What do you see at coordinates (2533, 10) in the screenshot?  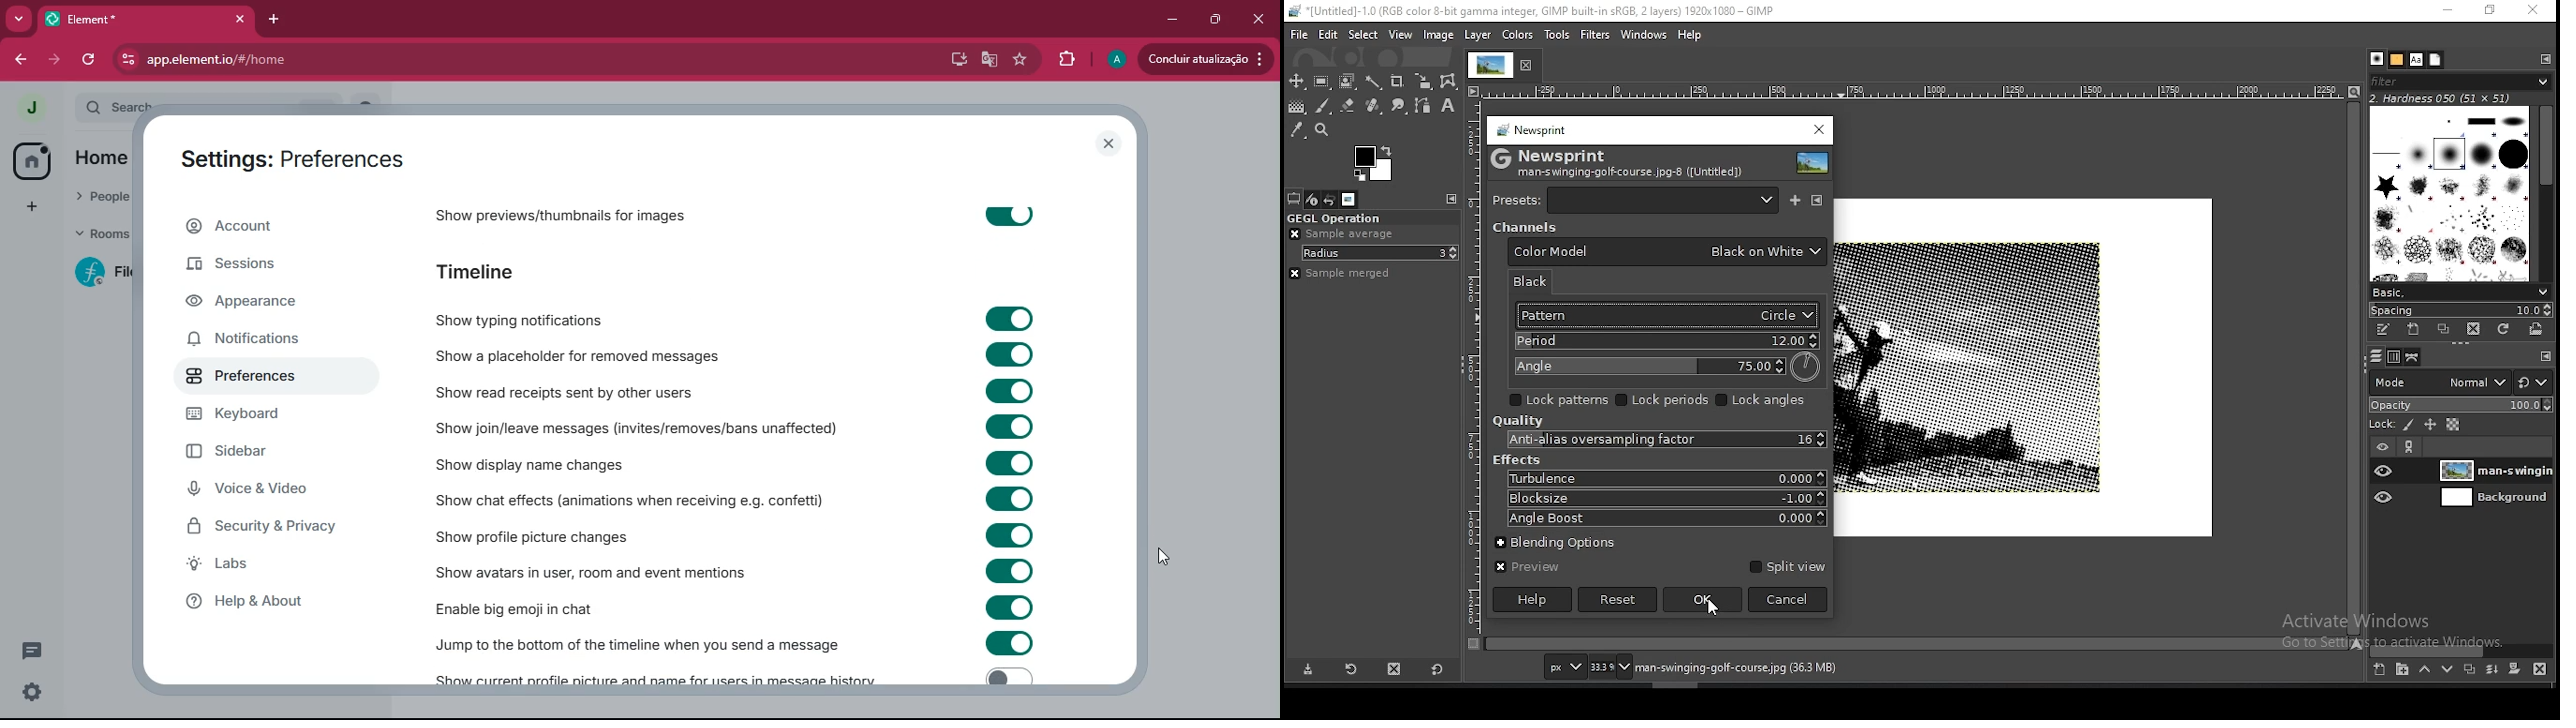 I see `close window` at bounding box center [2533, 10].